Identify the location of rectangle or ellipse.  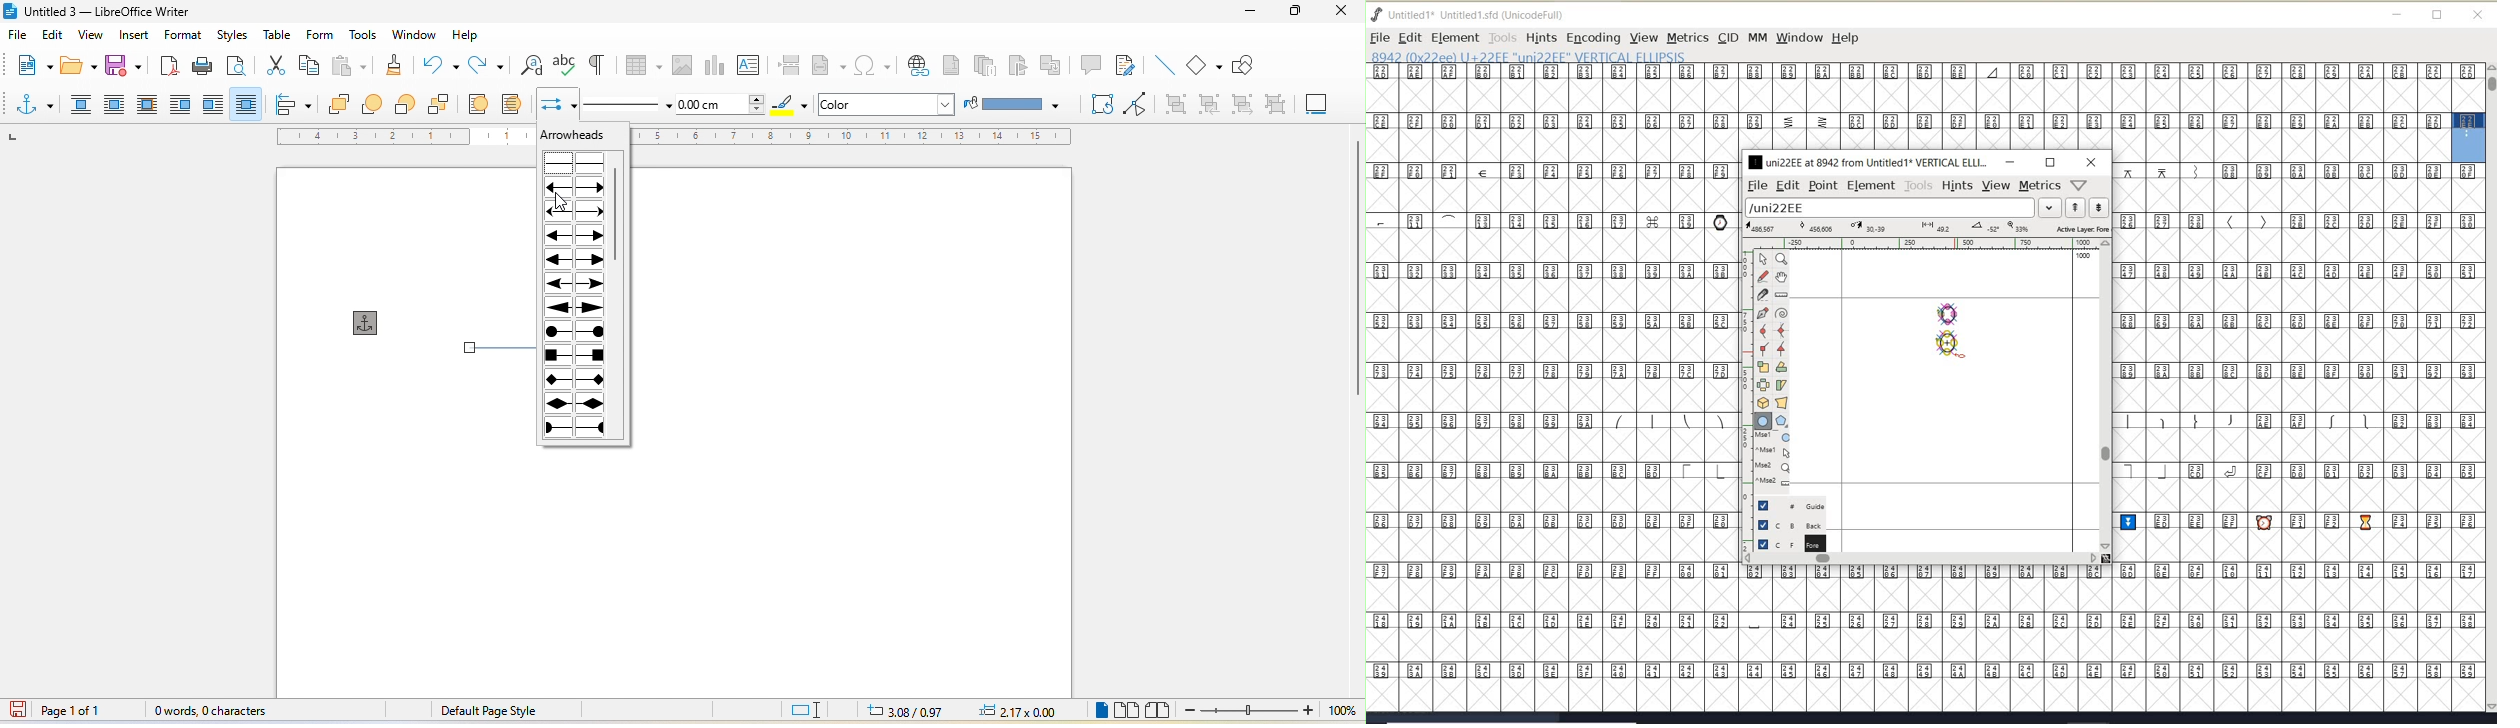
(1764, 422).